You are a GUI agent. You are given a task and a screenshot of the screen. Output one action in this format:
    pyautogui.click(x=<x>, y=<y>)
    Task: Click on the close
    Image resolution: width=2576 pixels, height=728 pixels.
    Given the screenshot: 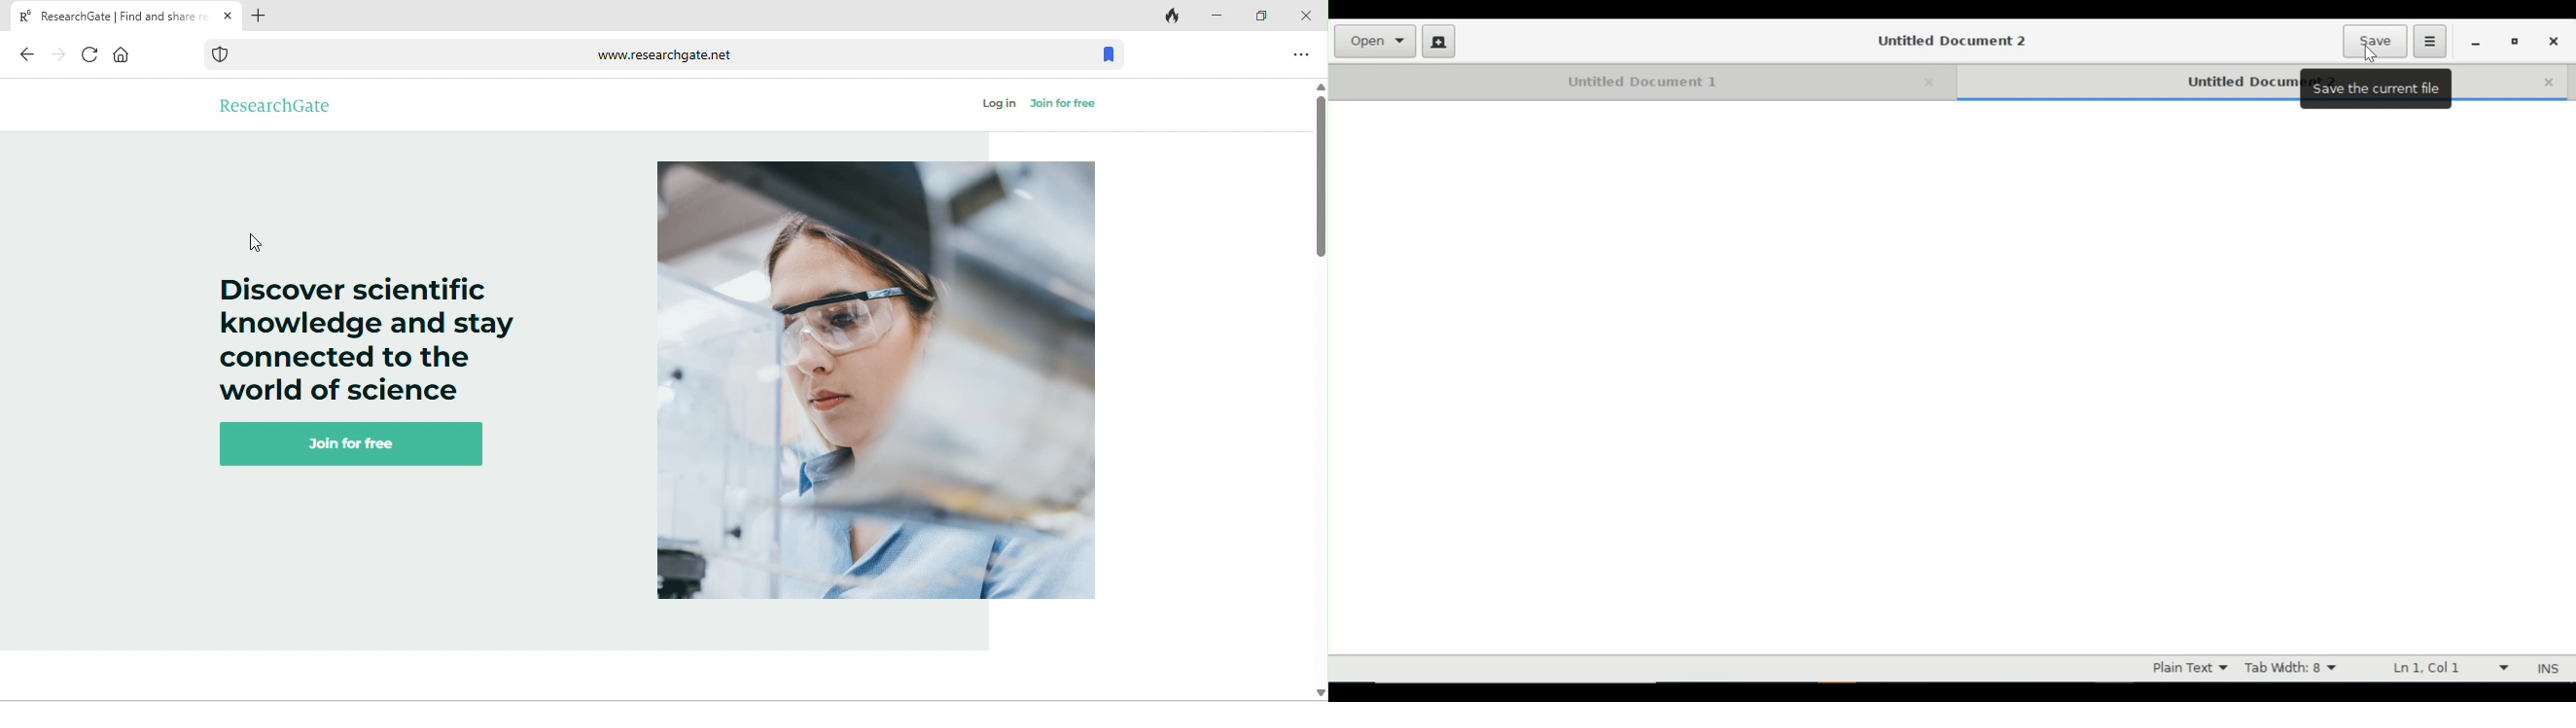 What is the action you would take?
    pyautogui.click(x=1305, y=14)
    